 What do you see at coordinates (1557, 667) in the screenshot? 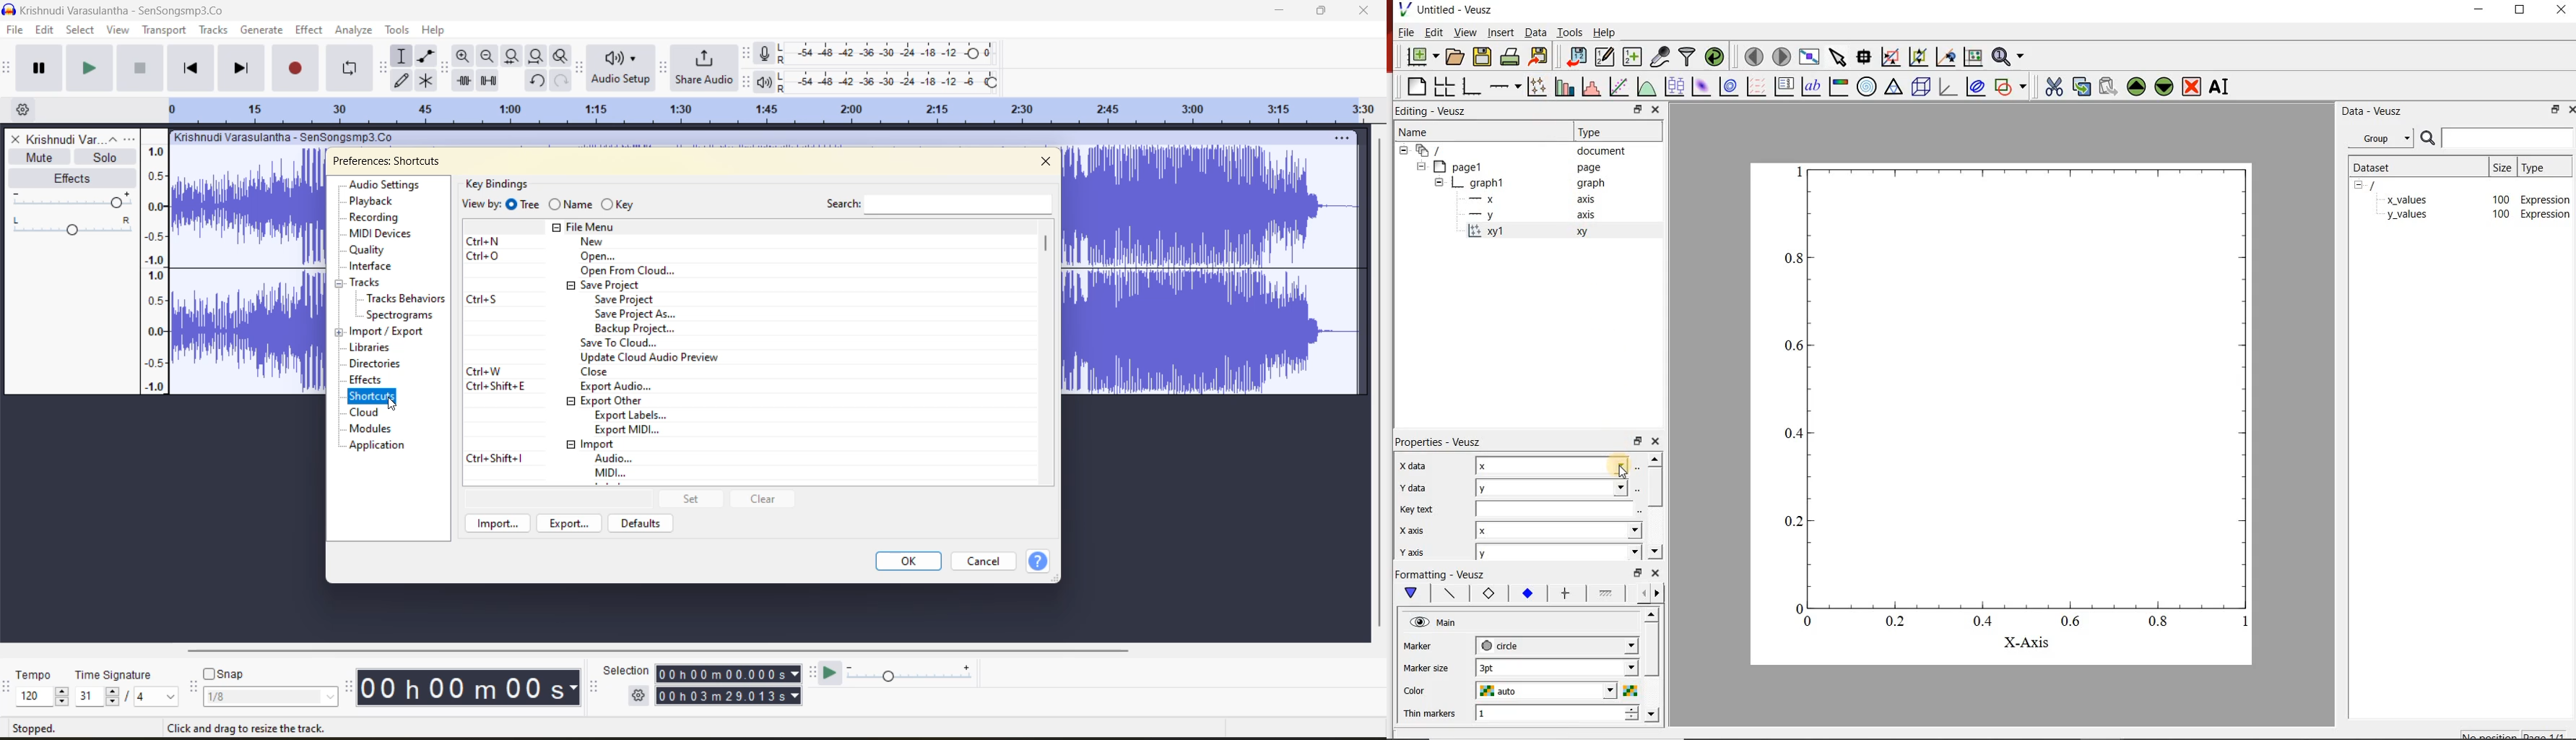
I see `3pt` at bounding box center [1557, 667].